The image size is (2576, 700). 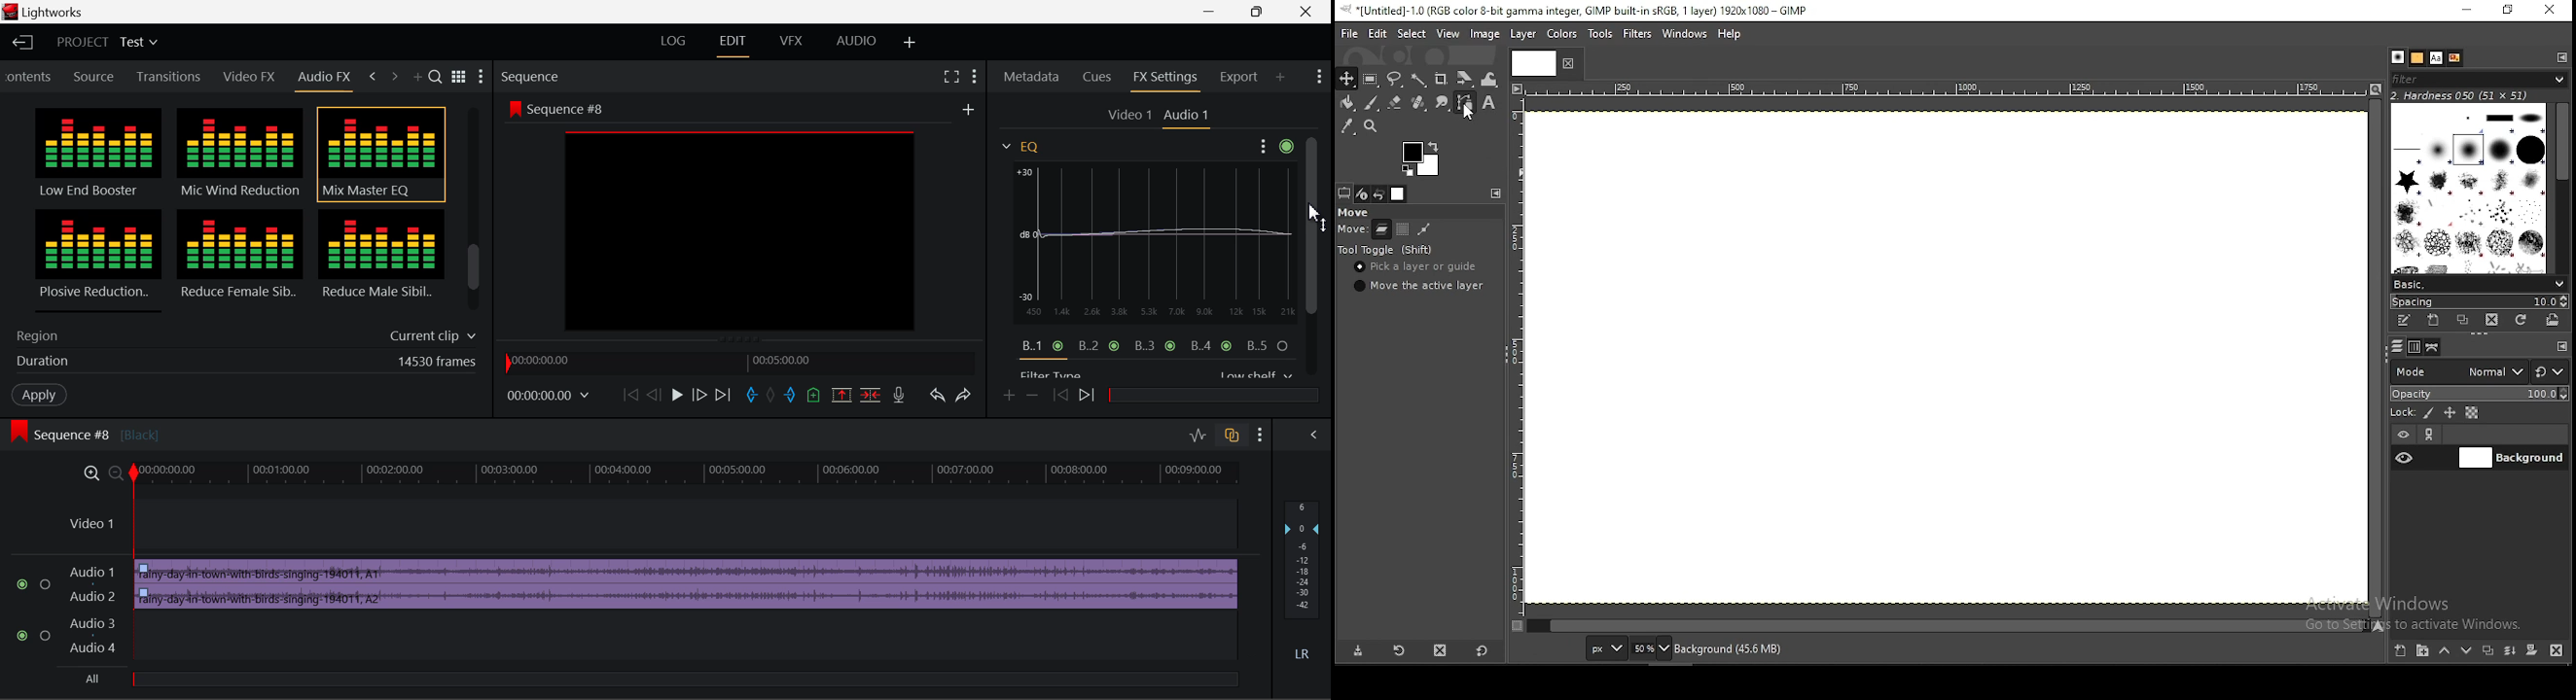 What do you see at coordinates (2424, 652) in the screenshot?
I see `create a new layer group` at bounding box center [2424, 652].